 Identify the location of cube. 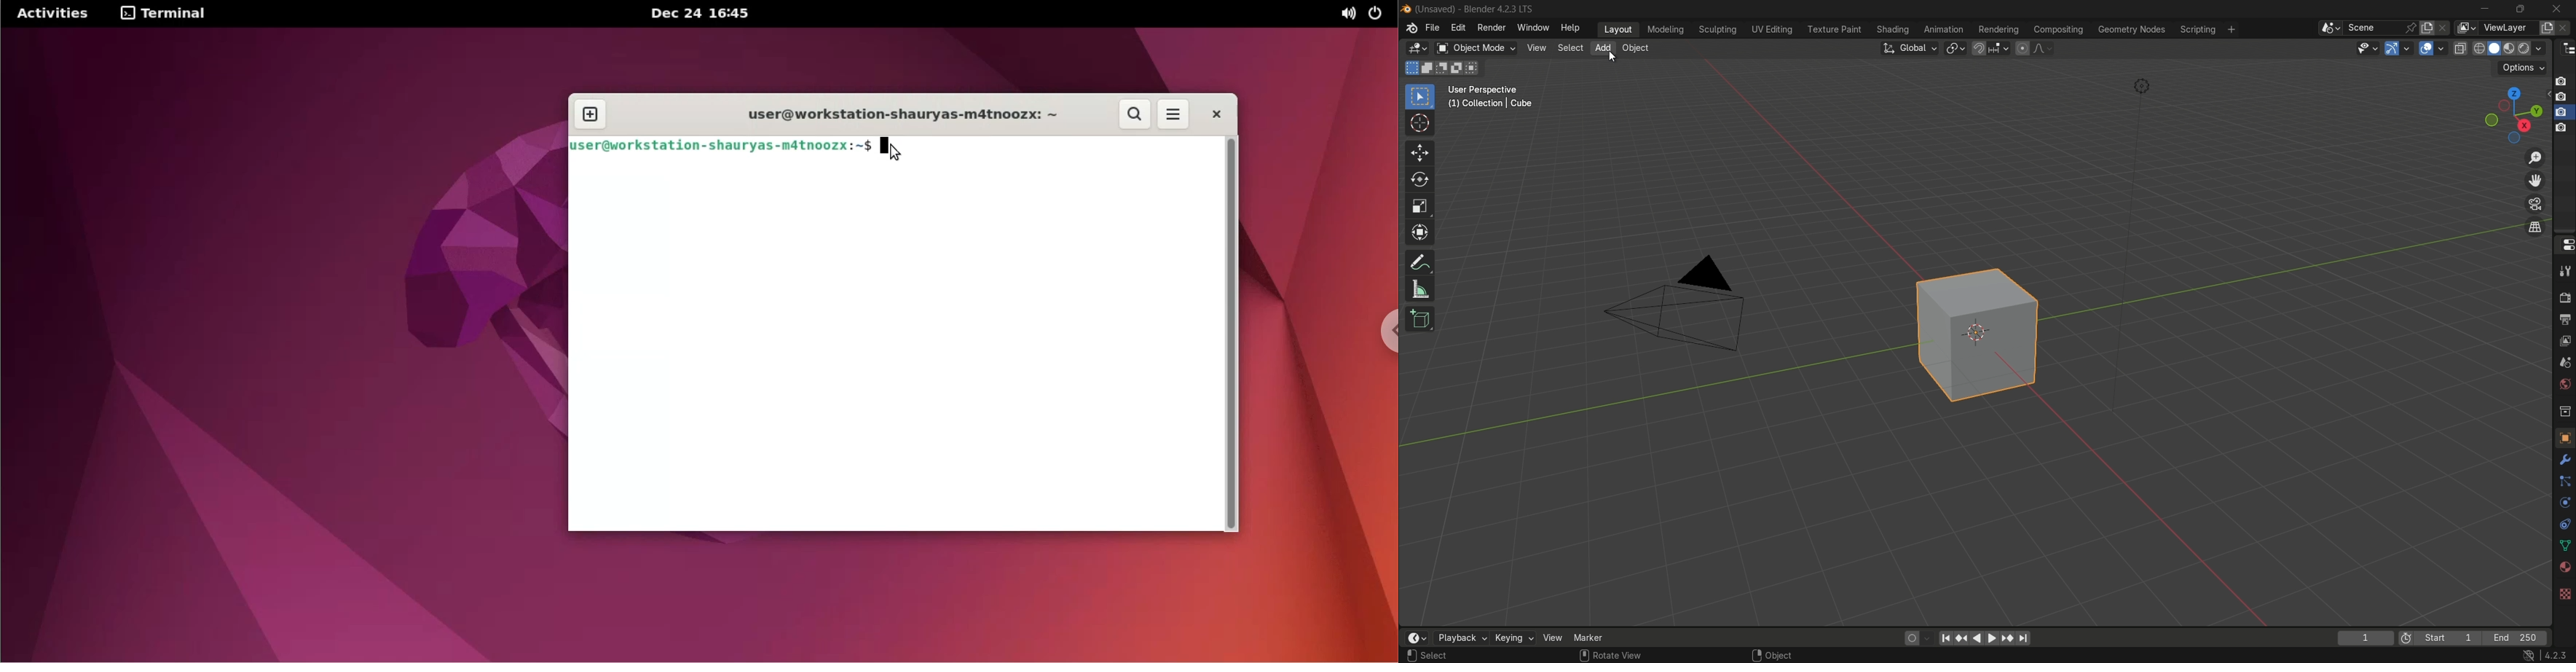
(1981, 332).